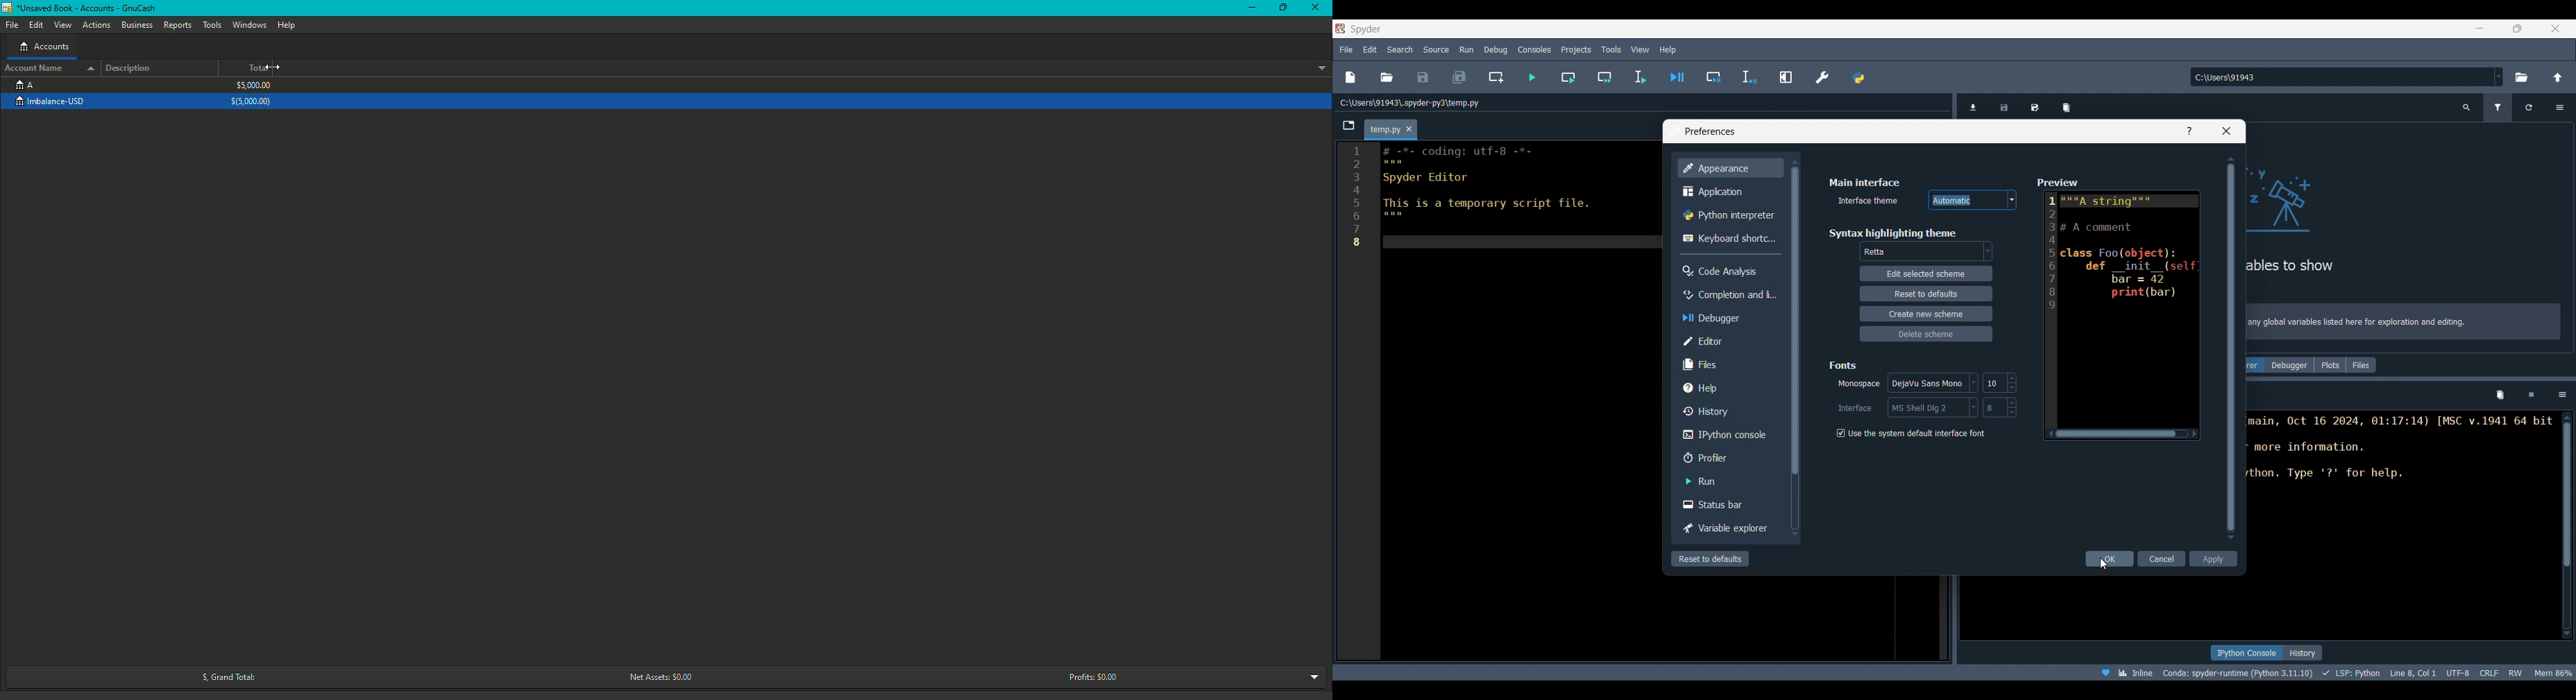 The width and height of the screenshot is (2576, 700). I want to click on Tools menu, so click(1610, 50).